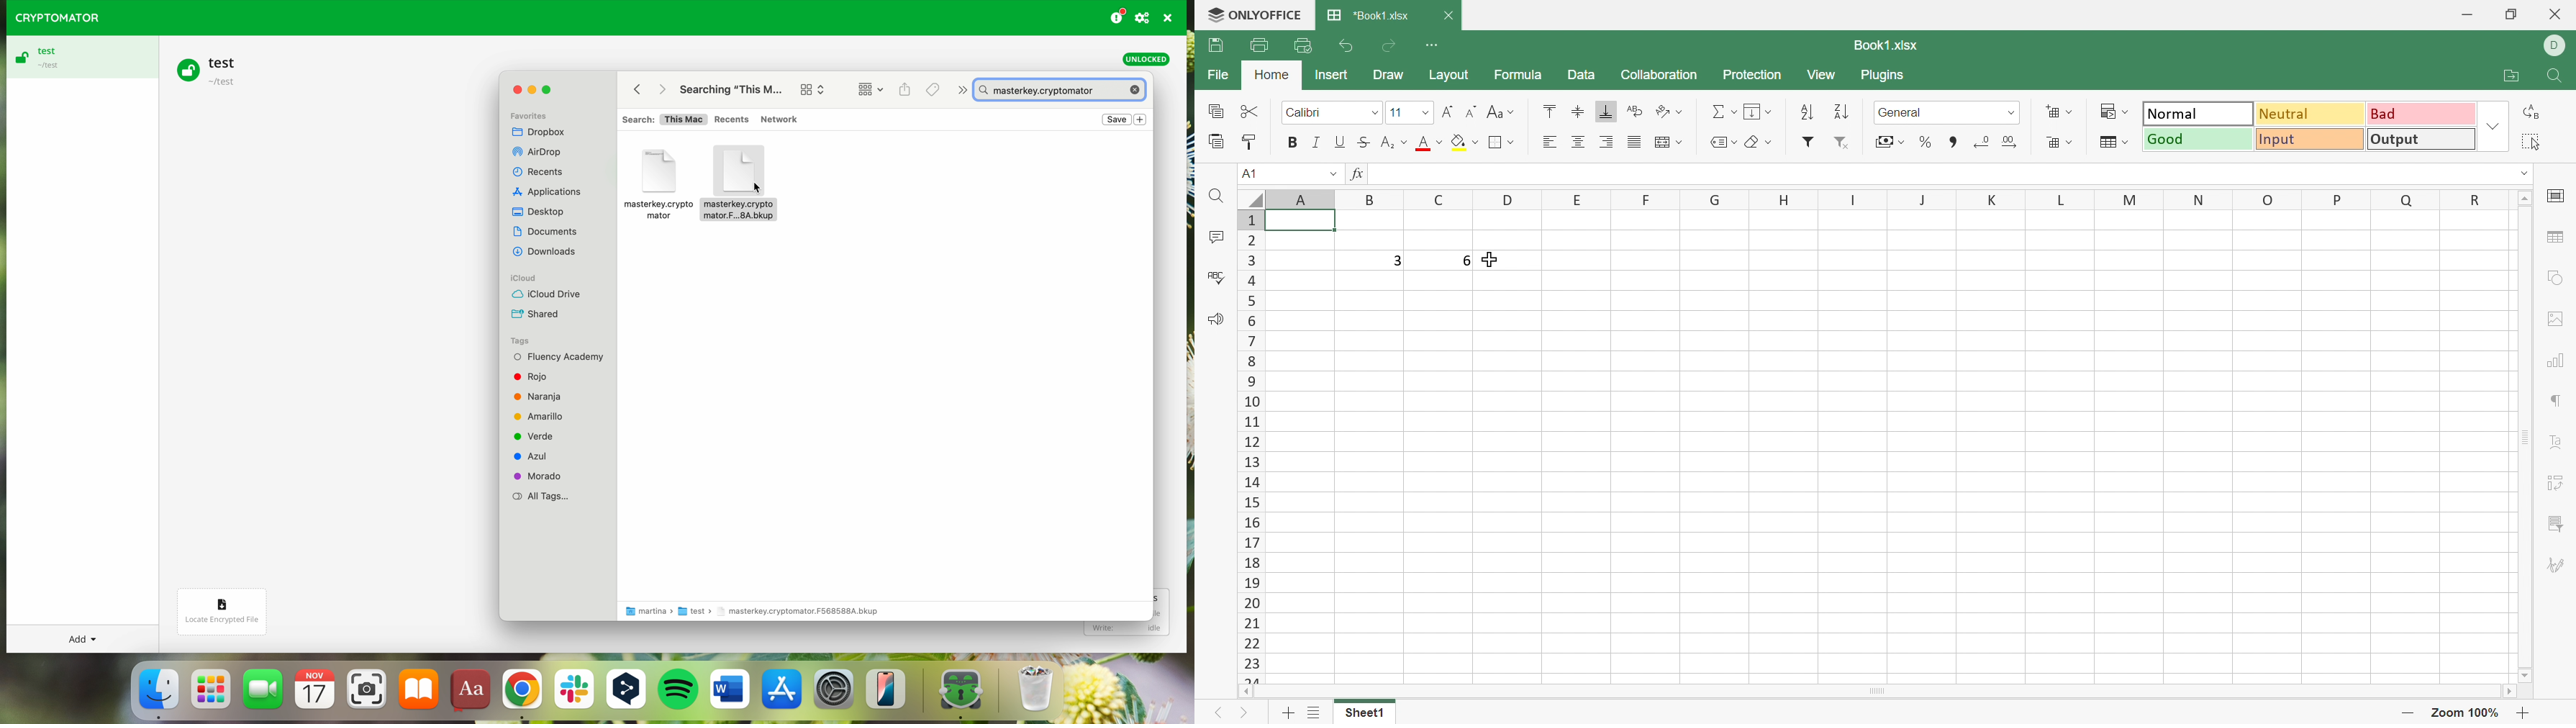 This screenshot has height=728, width=2576. What do you see at coordinates (2559, 194) in the screenshot?
I see `Cell settings` at bounding box center [2559, 194].